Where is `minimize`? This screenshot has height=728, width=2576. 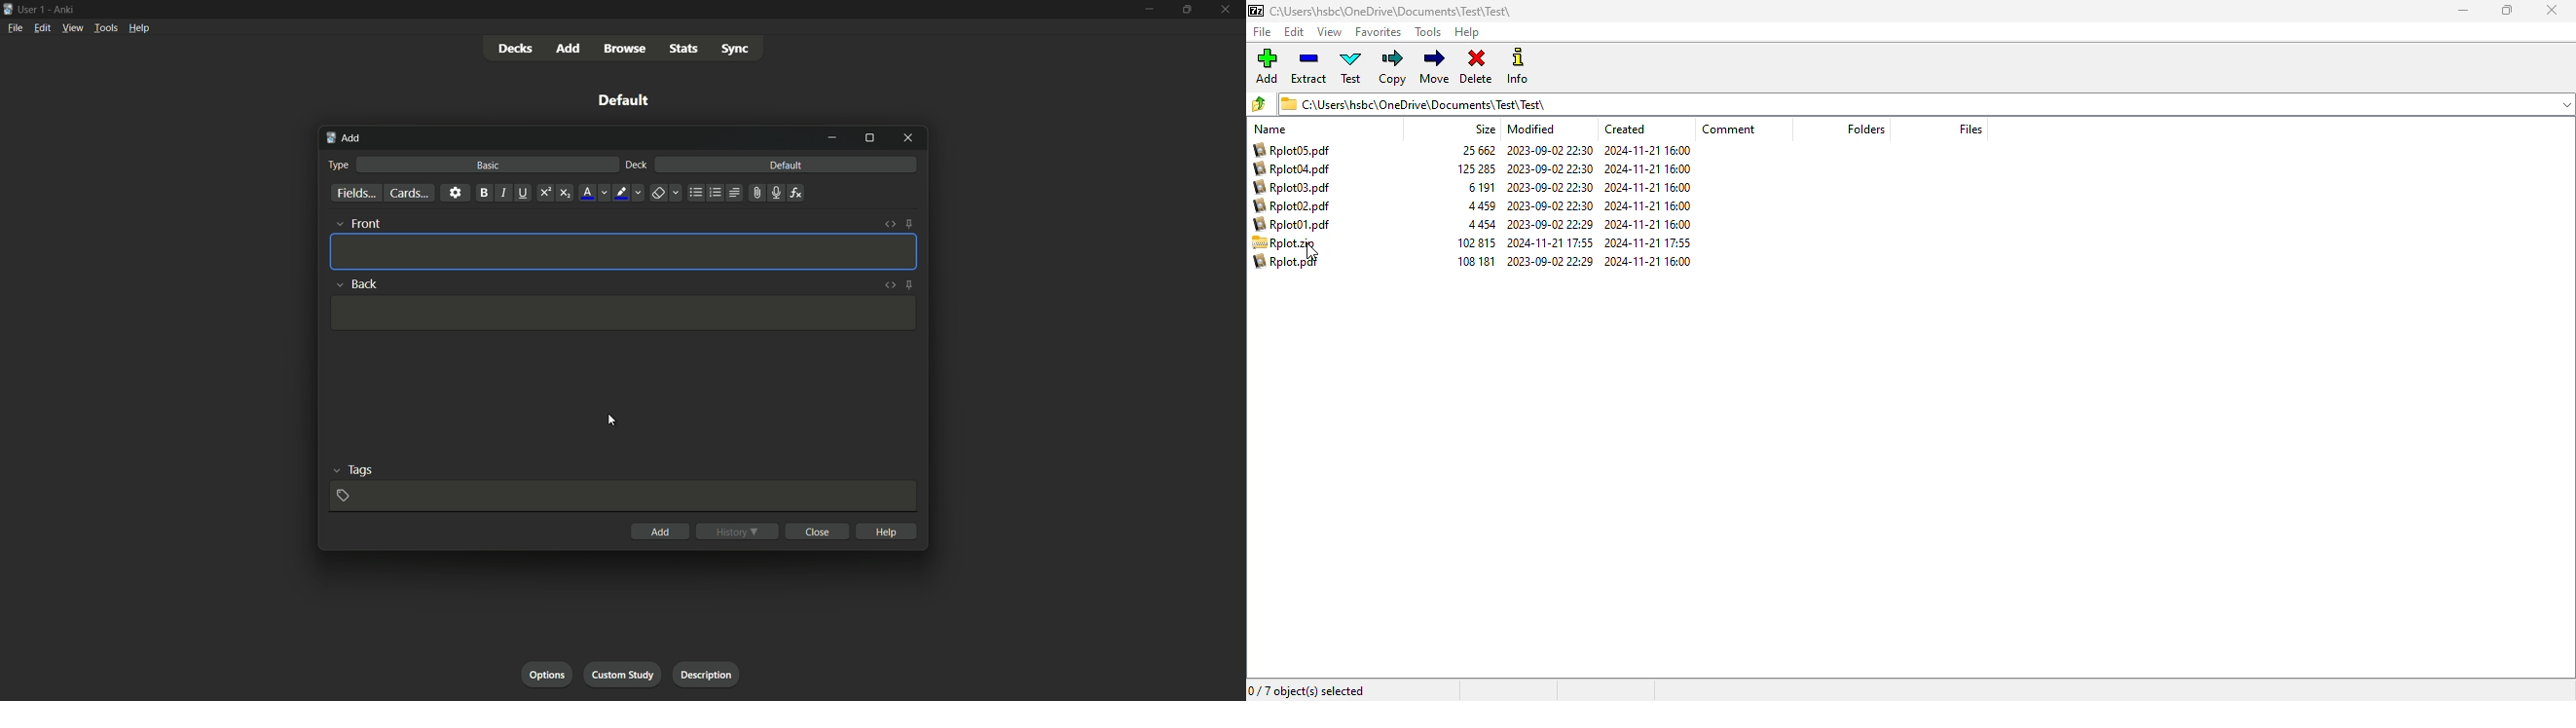 minimize is located at coordinates (1150, 8).